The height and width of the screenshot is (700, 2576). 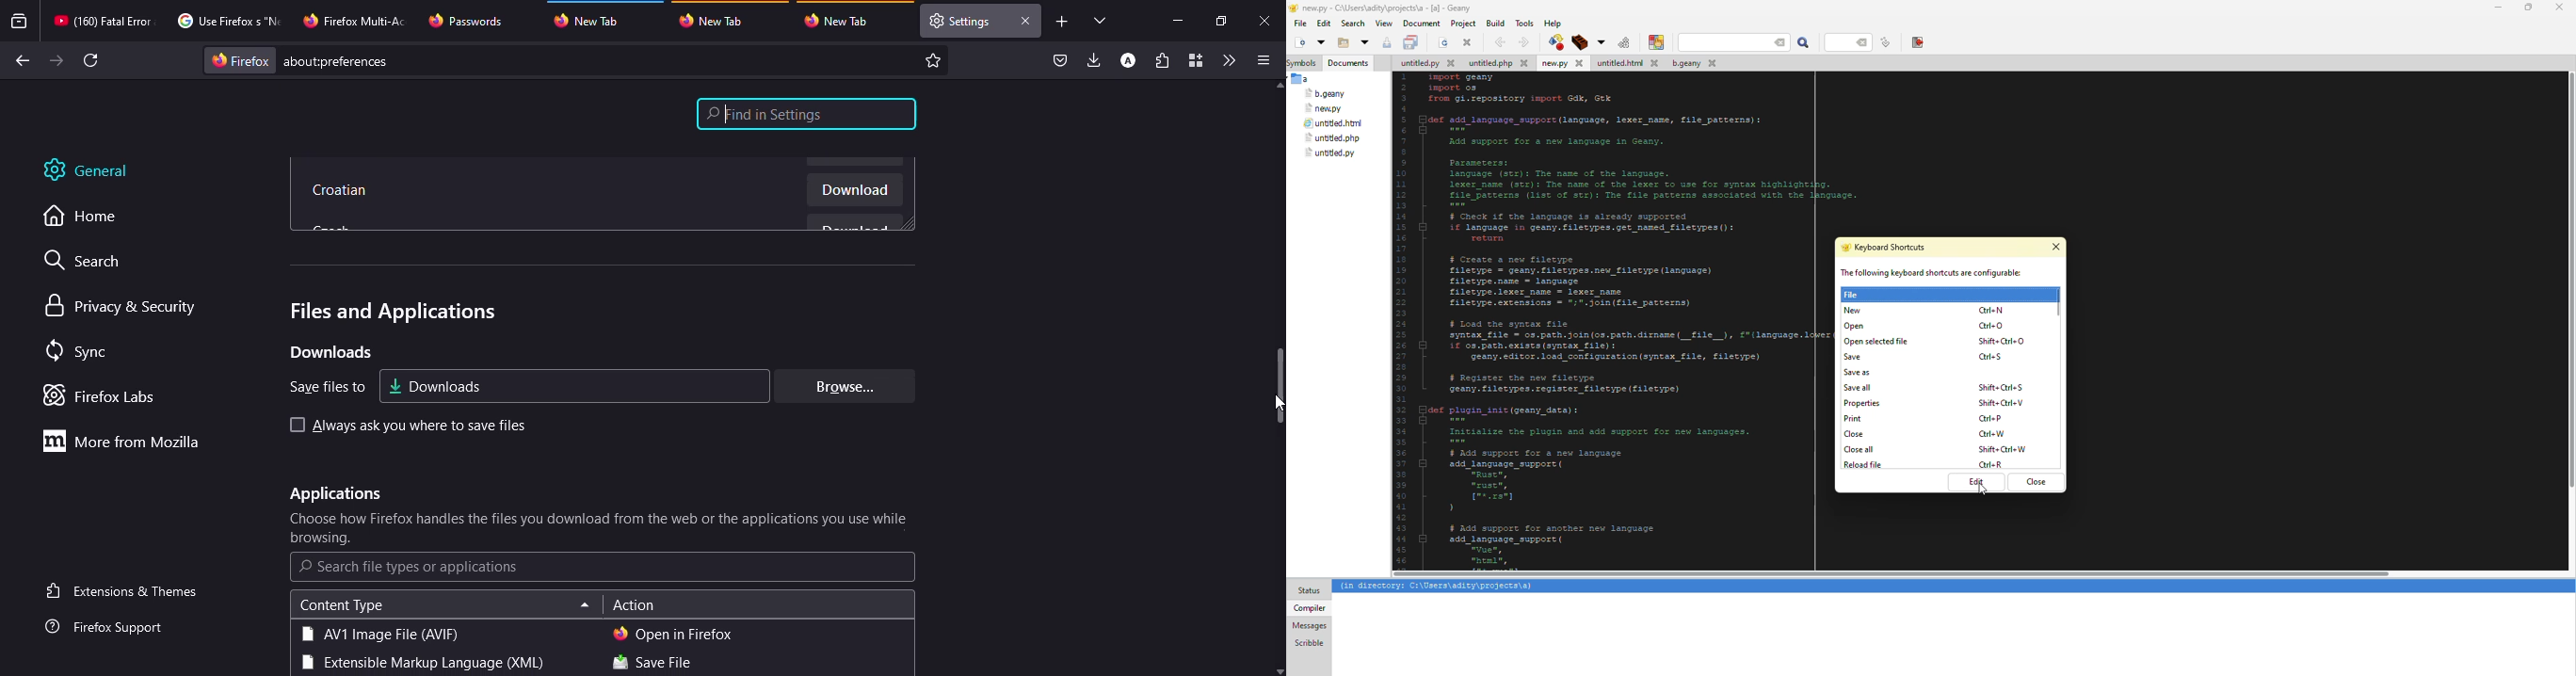 I want to click on account, so click(x=1128, y=61).